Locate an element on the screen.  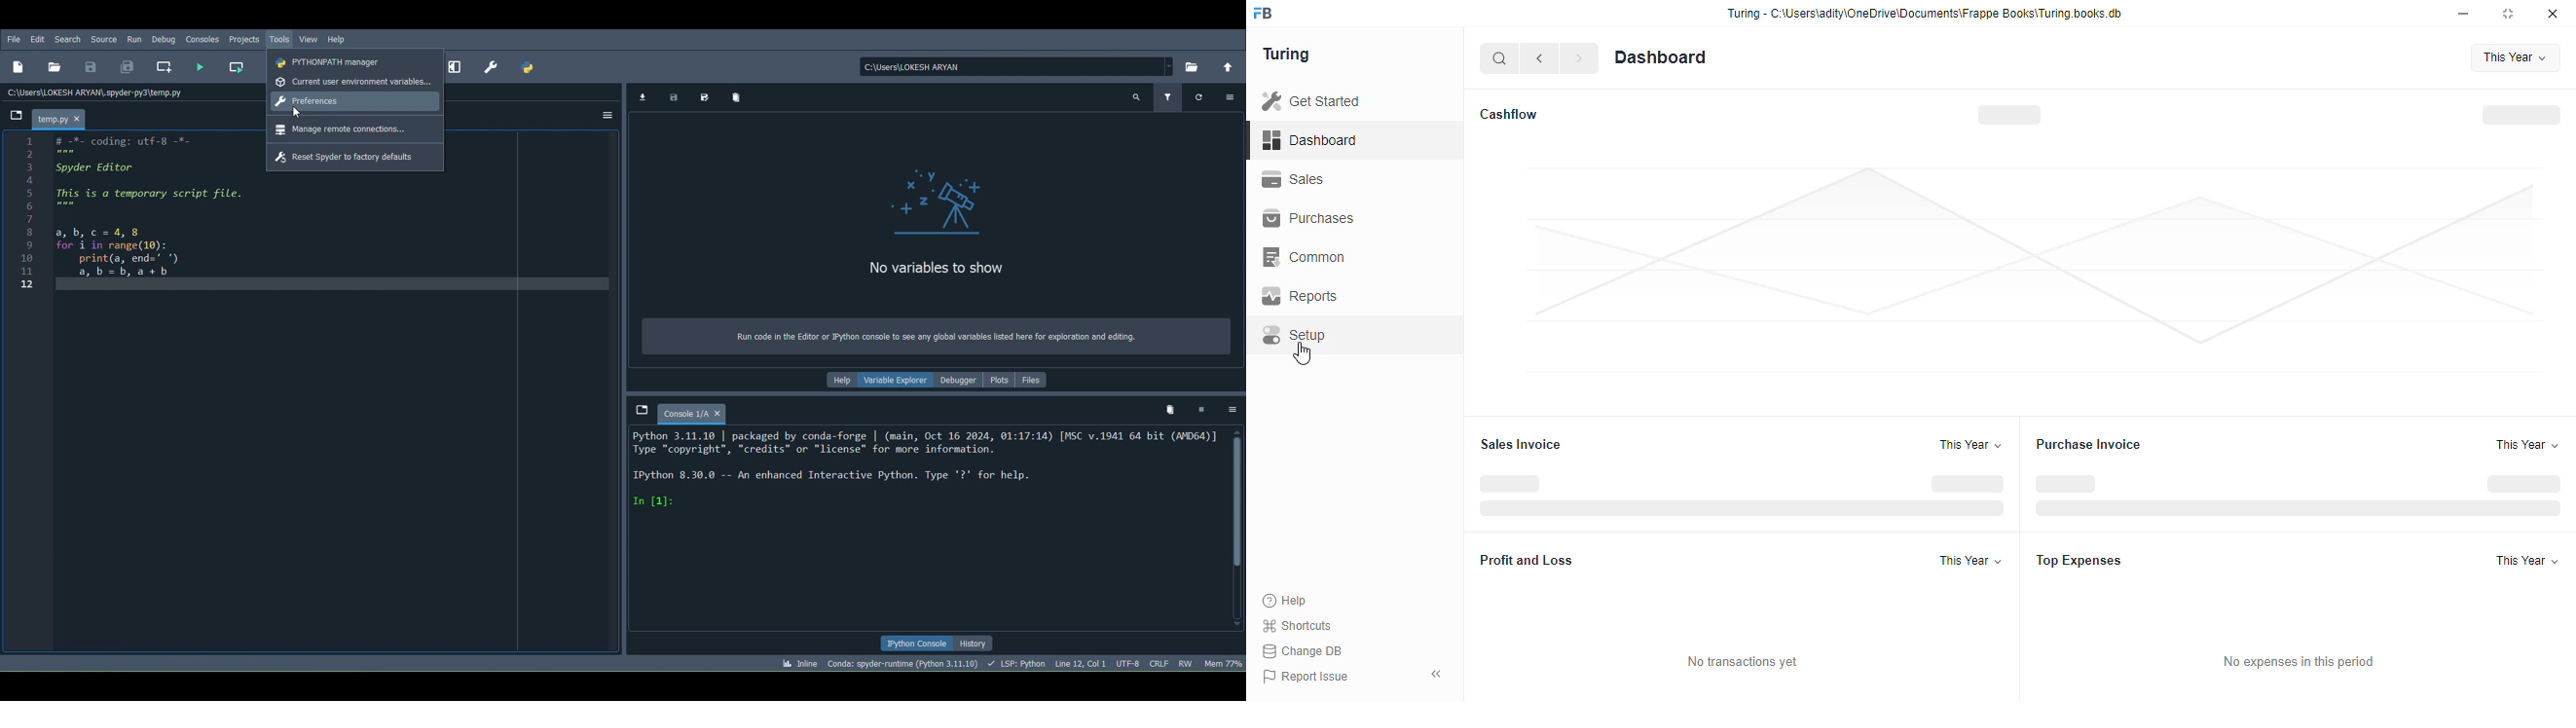
Browse tabs is located at coordinates (14, 118).